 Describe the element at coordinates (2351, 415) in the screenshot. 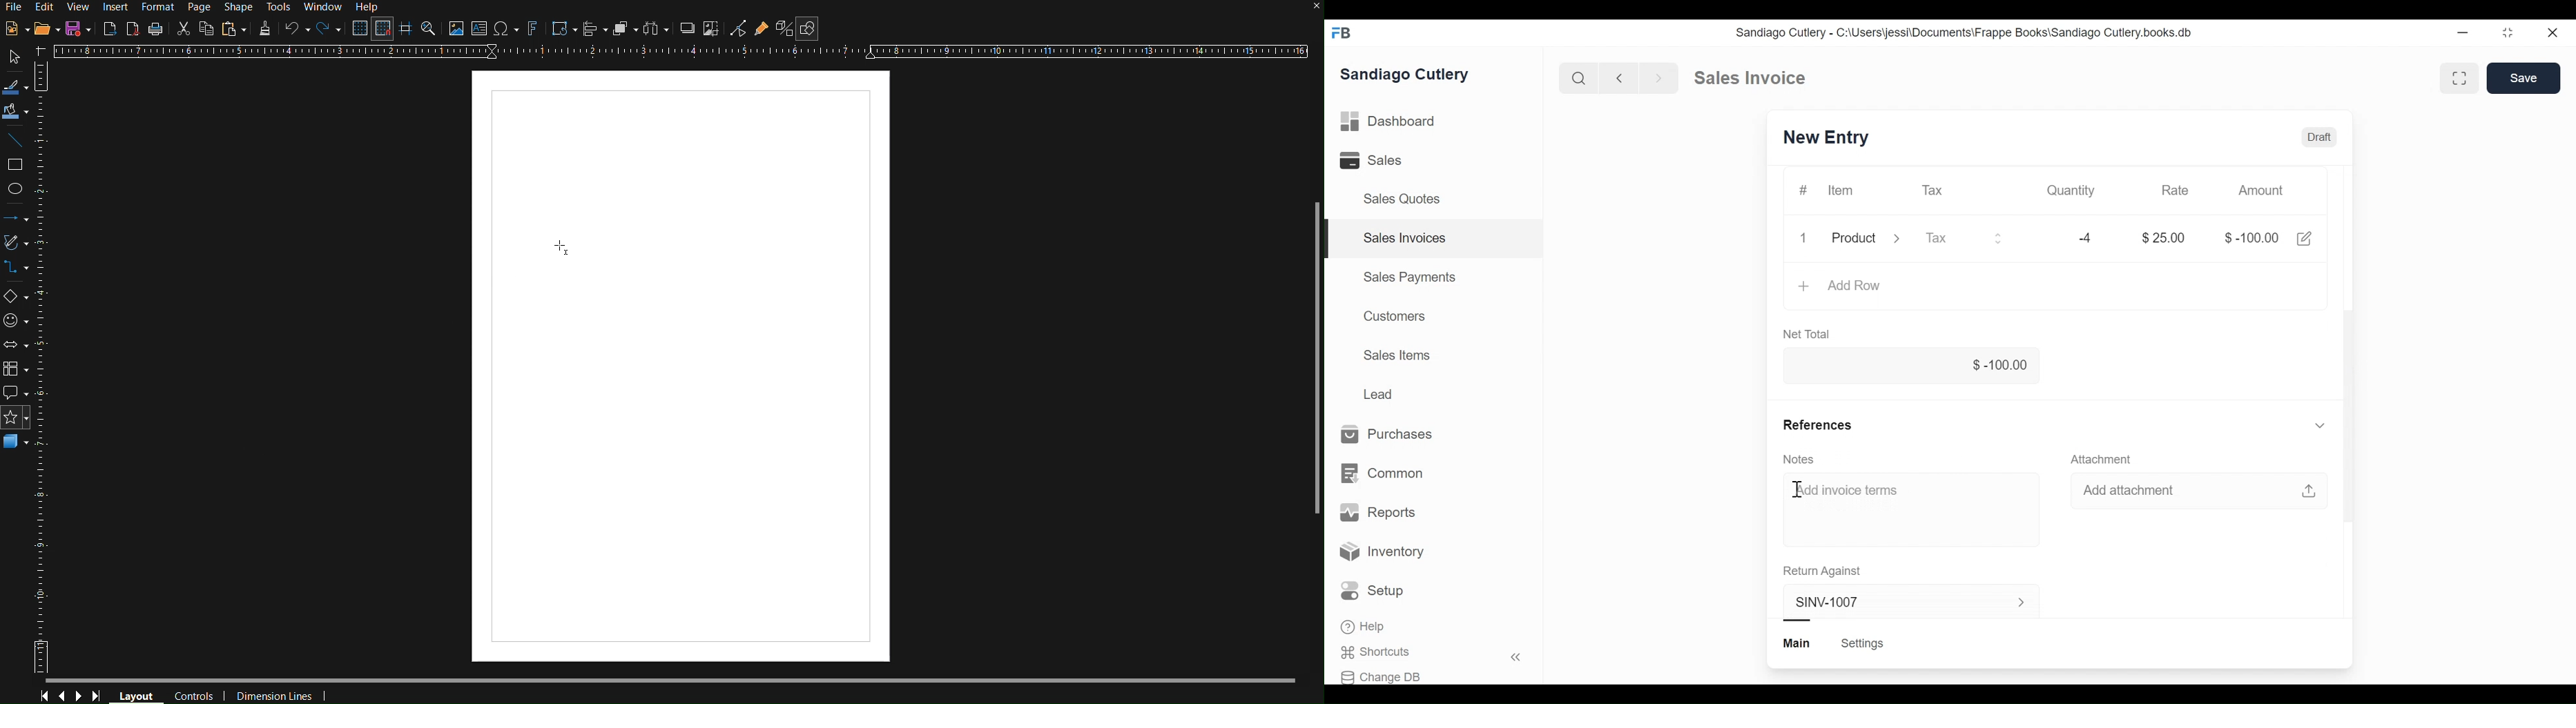

I see `Vertical scrollbar` at that location.